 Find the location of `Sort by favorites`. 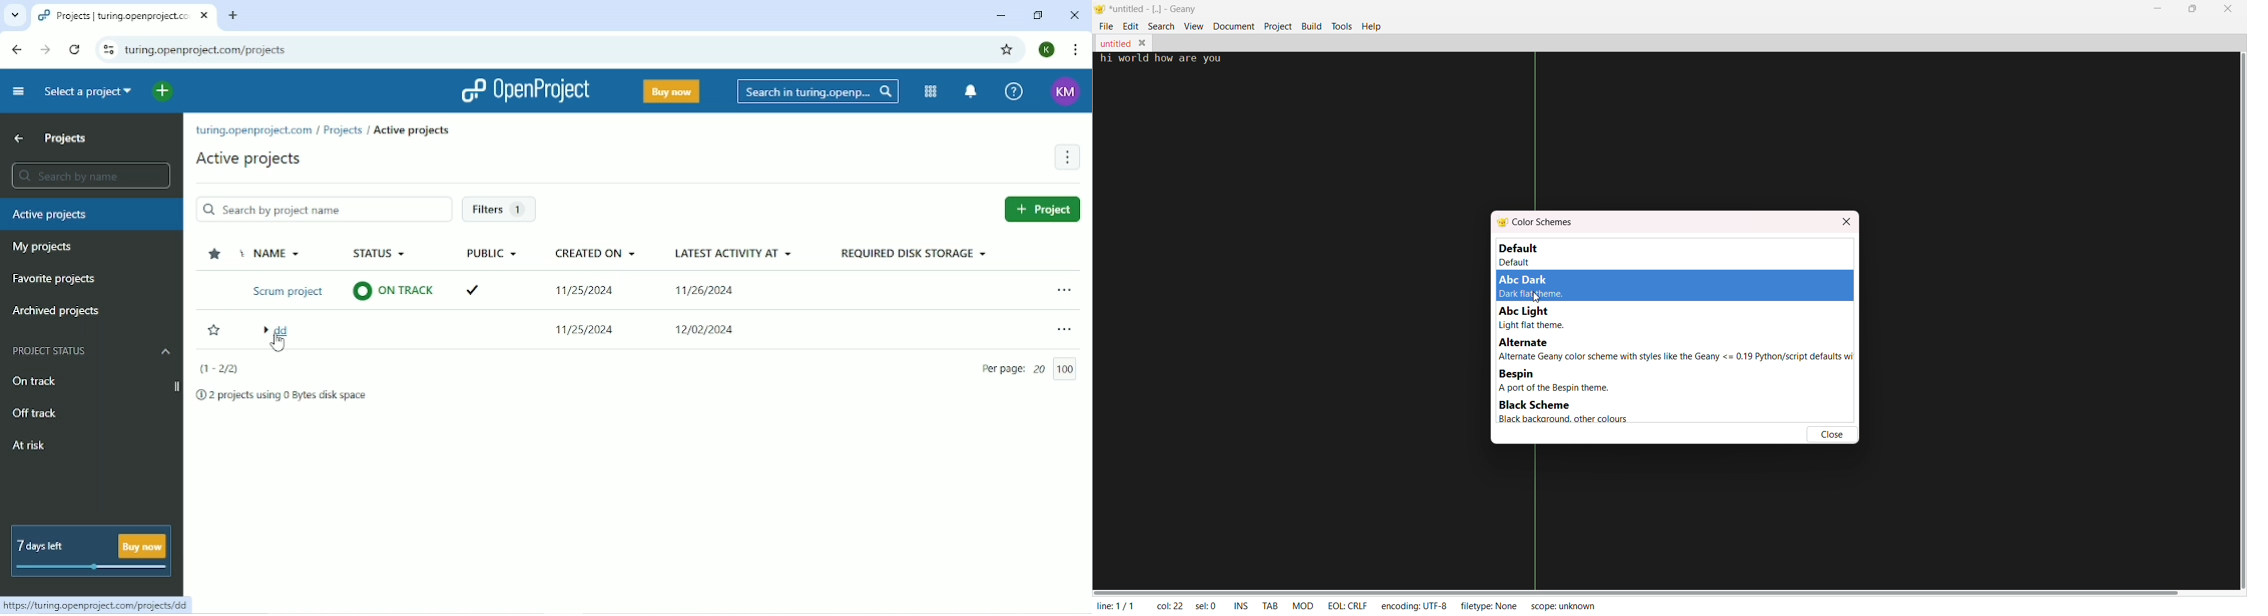

Sort by favorites is located at coordinates (218, 256).